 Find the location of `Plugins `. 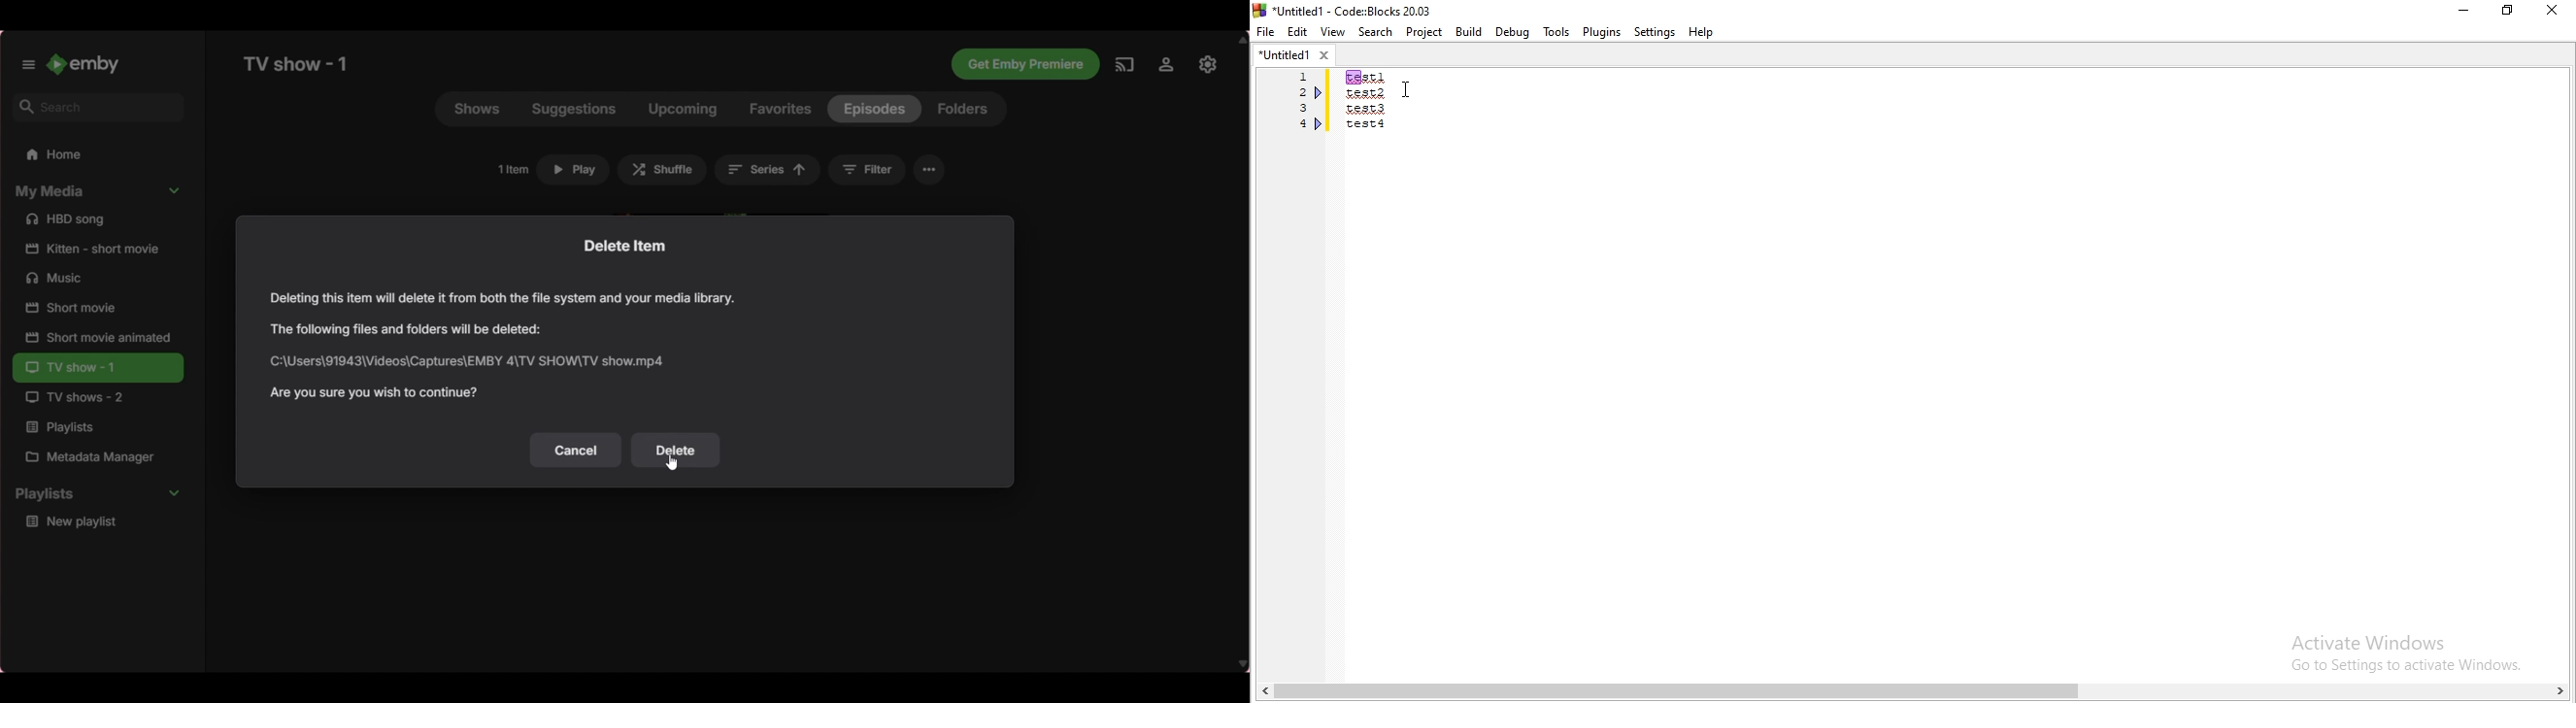

Plugins  is located at coordinates (1601, 31).